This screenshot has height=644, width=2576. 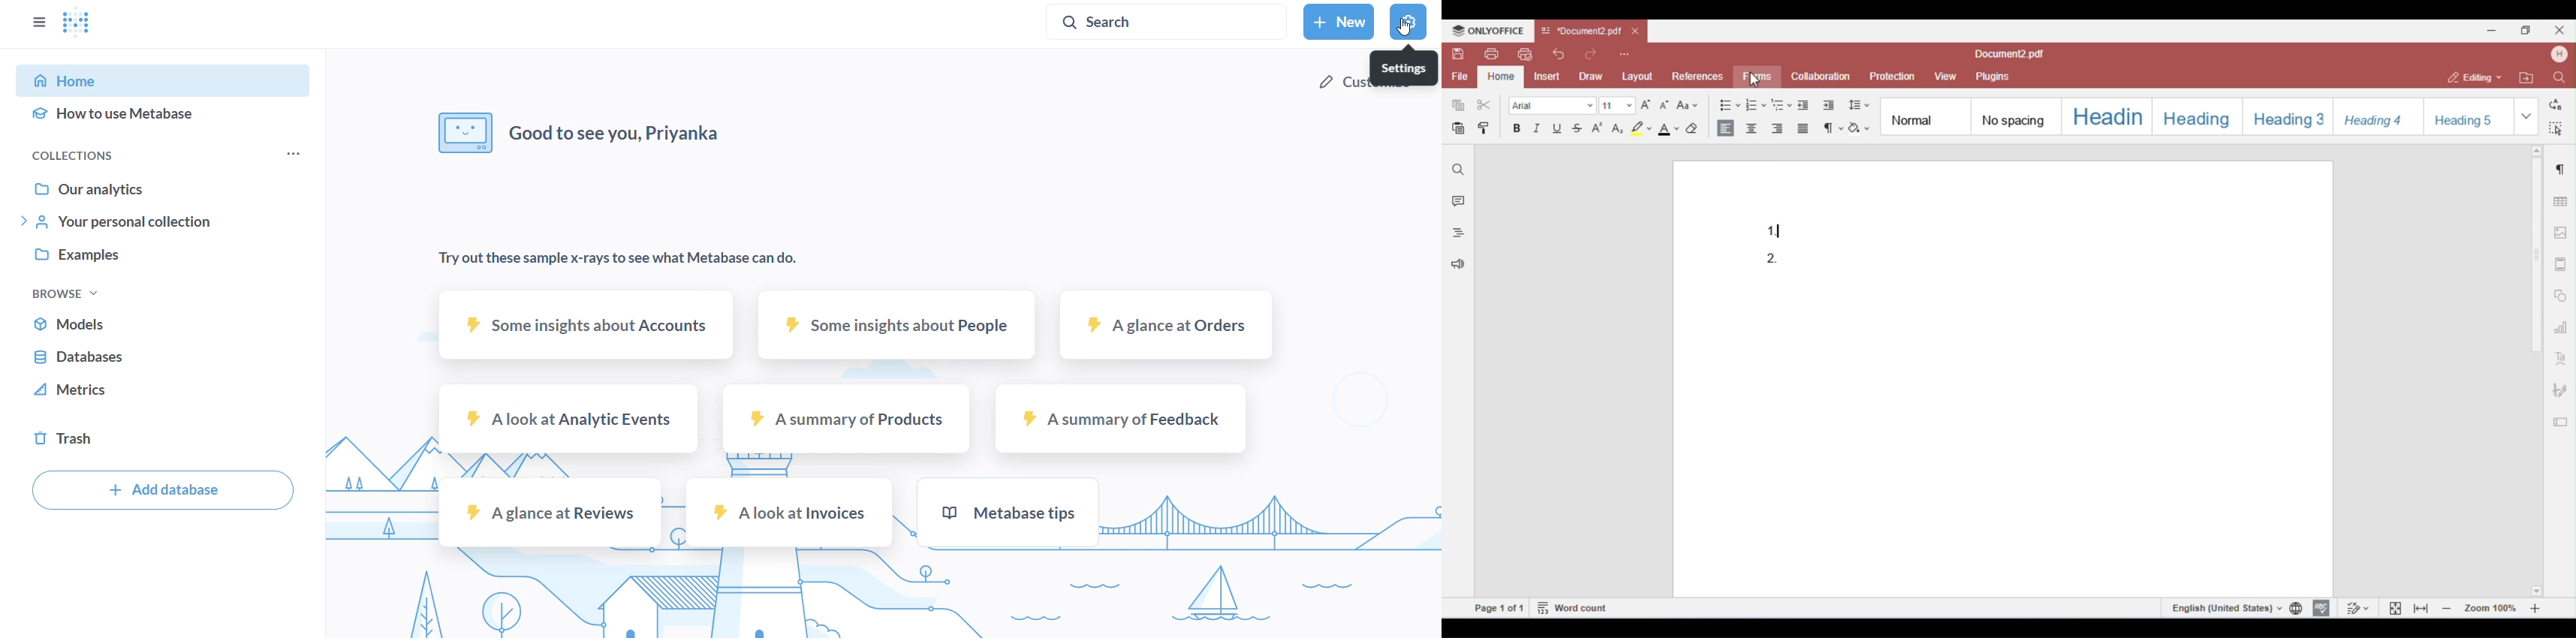 I want to click on browse, so click(x=70, y=293).